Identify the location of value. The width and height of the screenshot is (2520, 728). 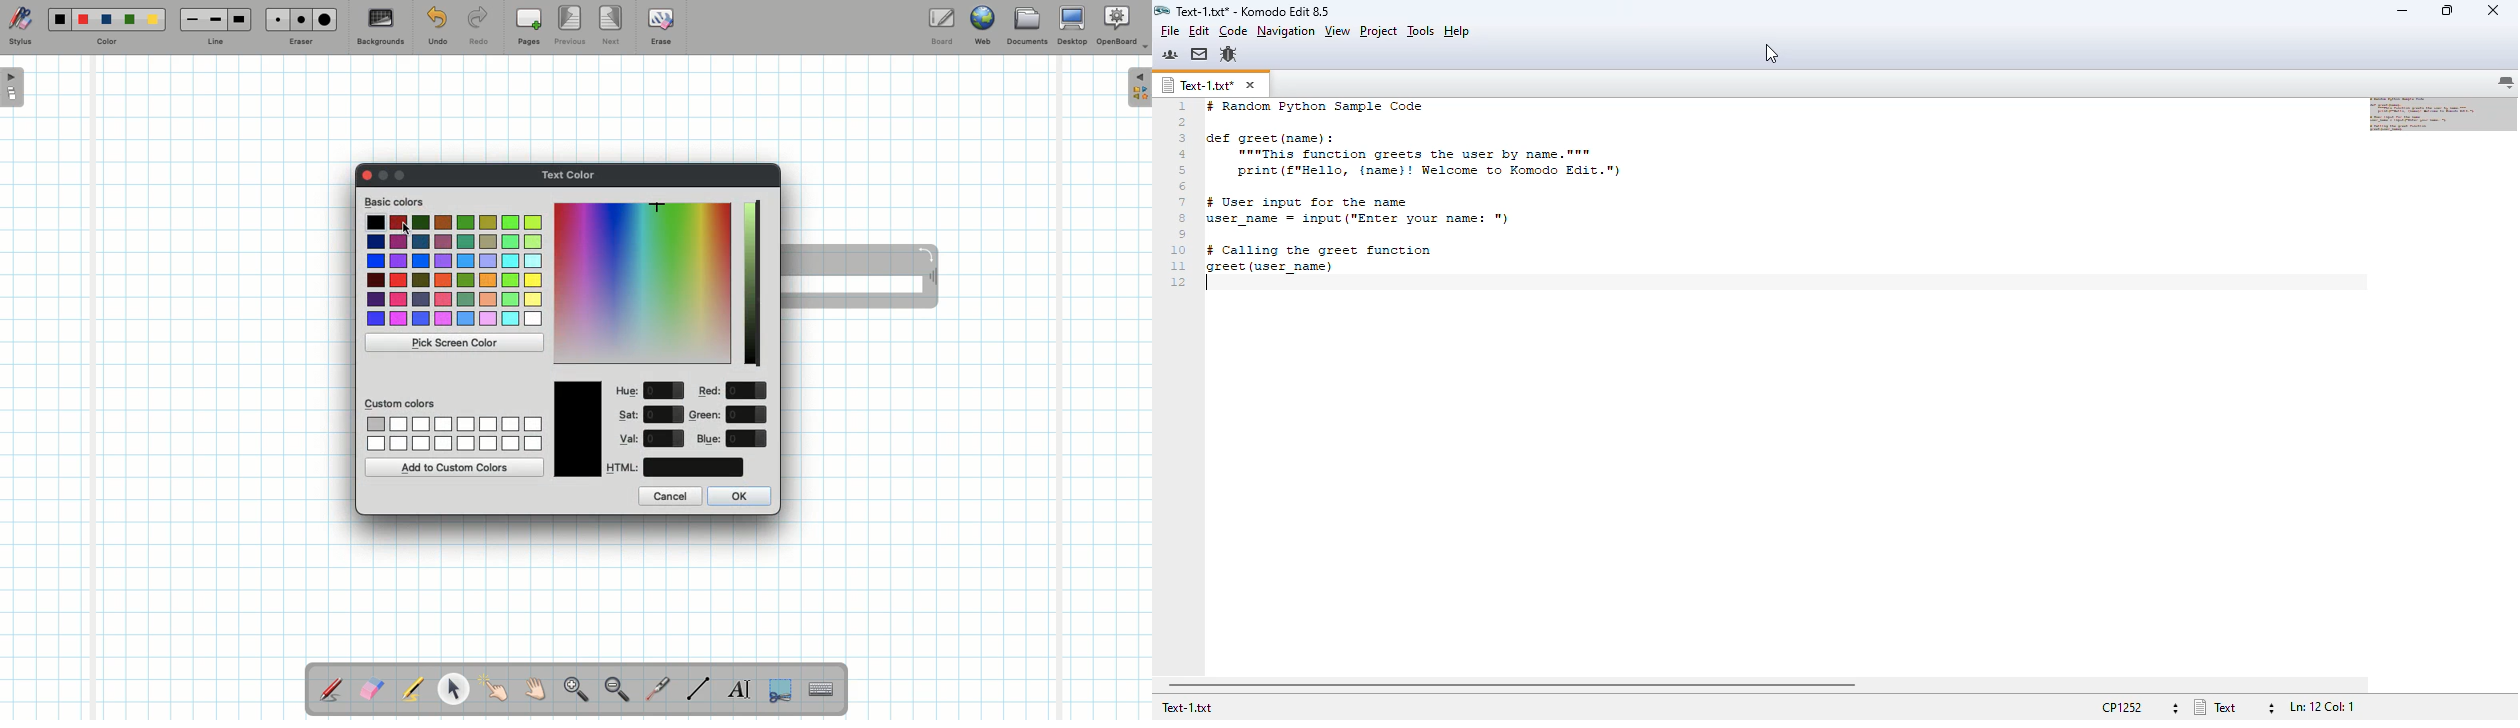
(664, 391).